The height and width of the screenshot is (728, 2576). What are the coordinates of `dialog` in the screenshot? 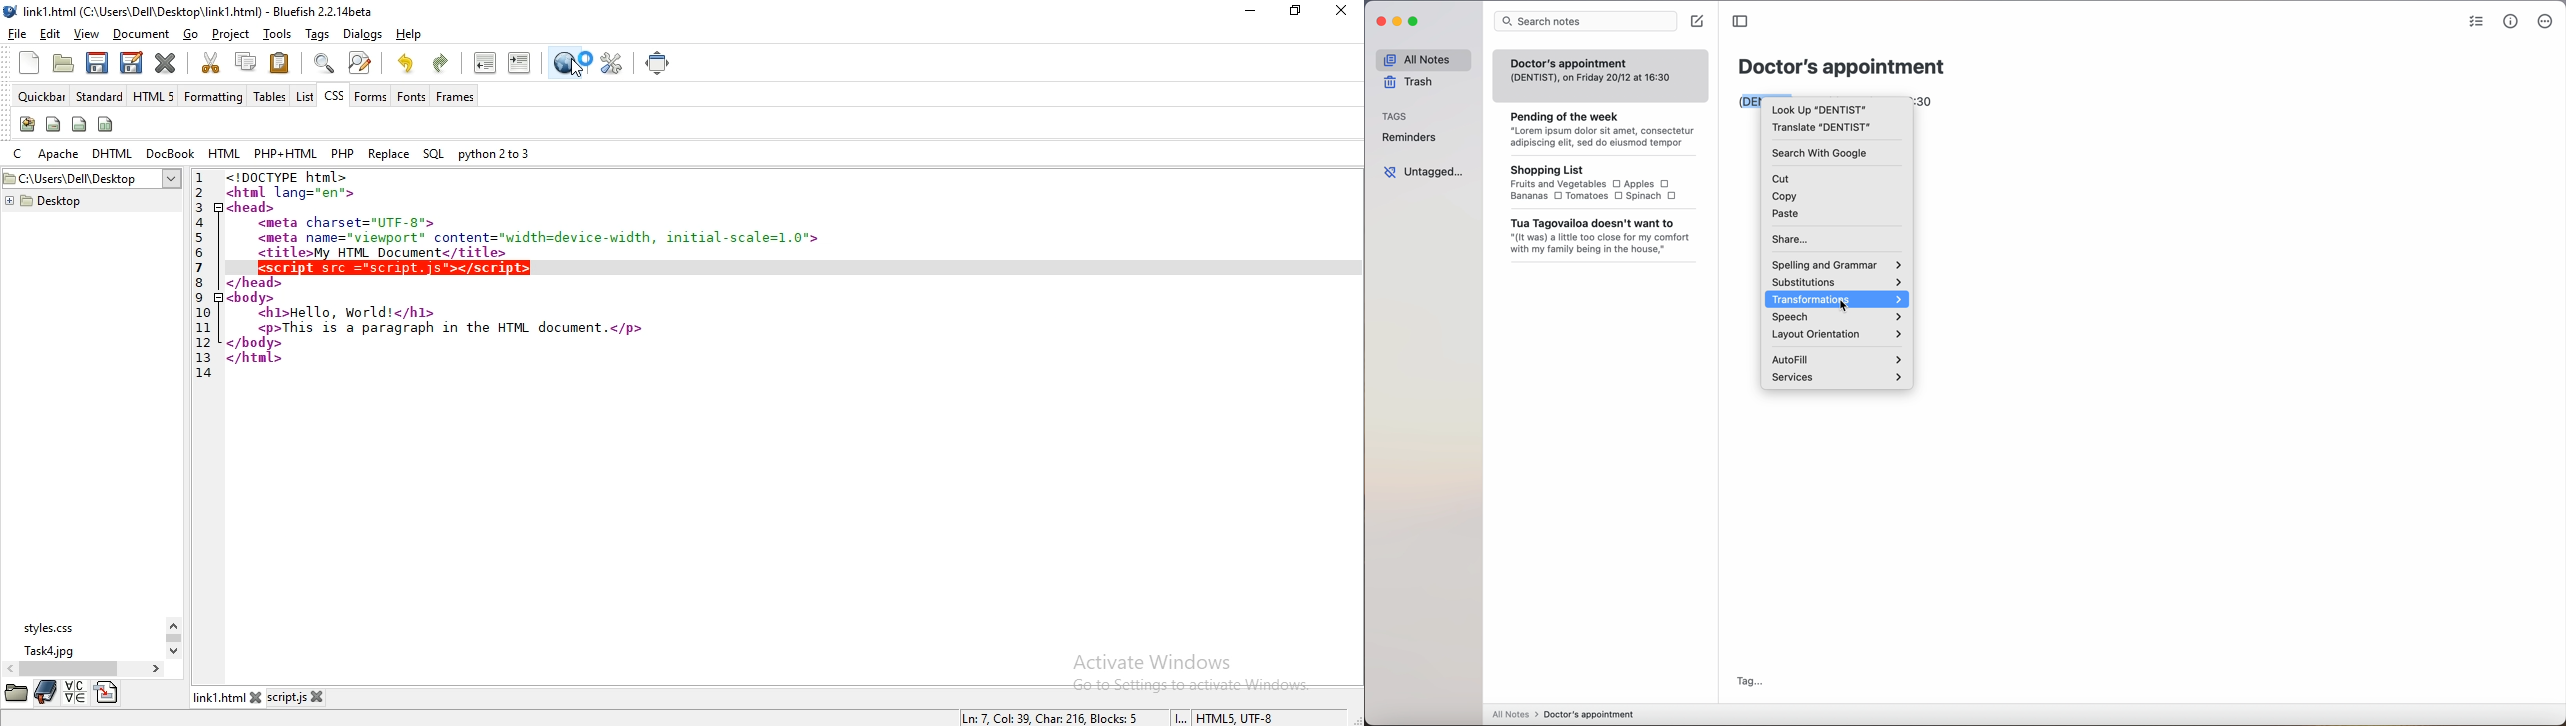 It's located at (361, 34).